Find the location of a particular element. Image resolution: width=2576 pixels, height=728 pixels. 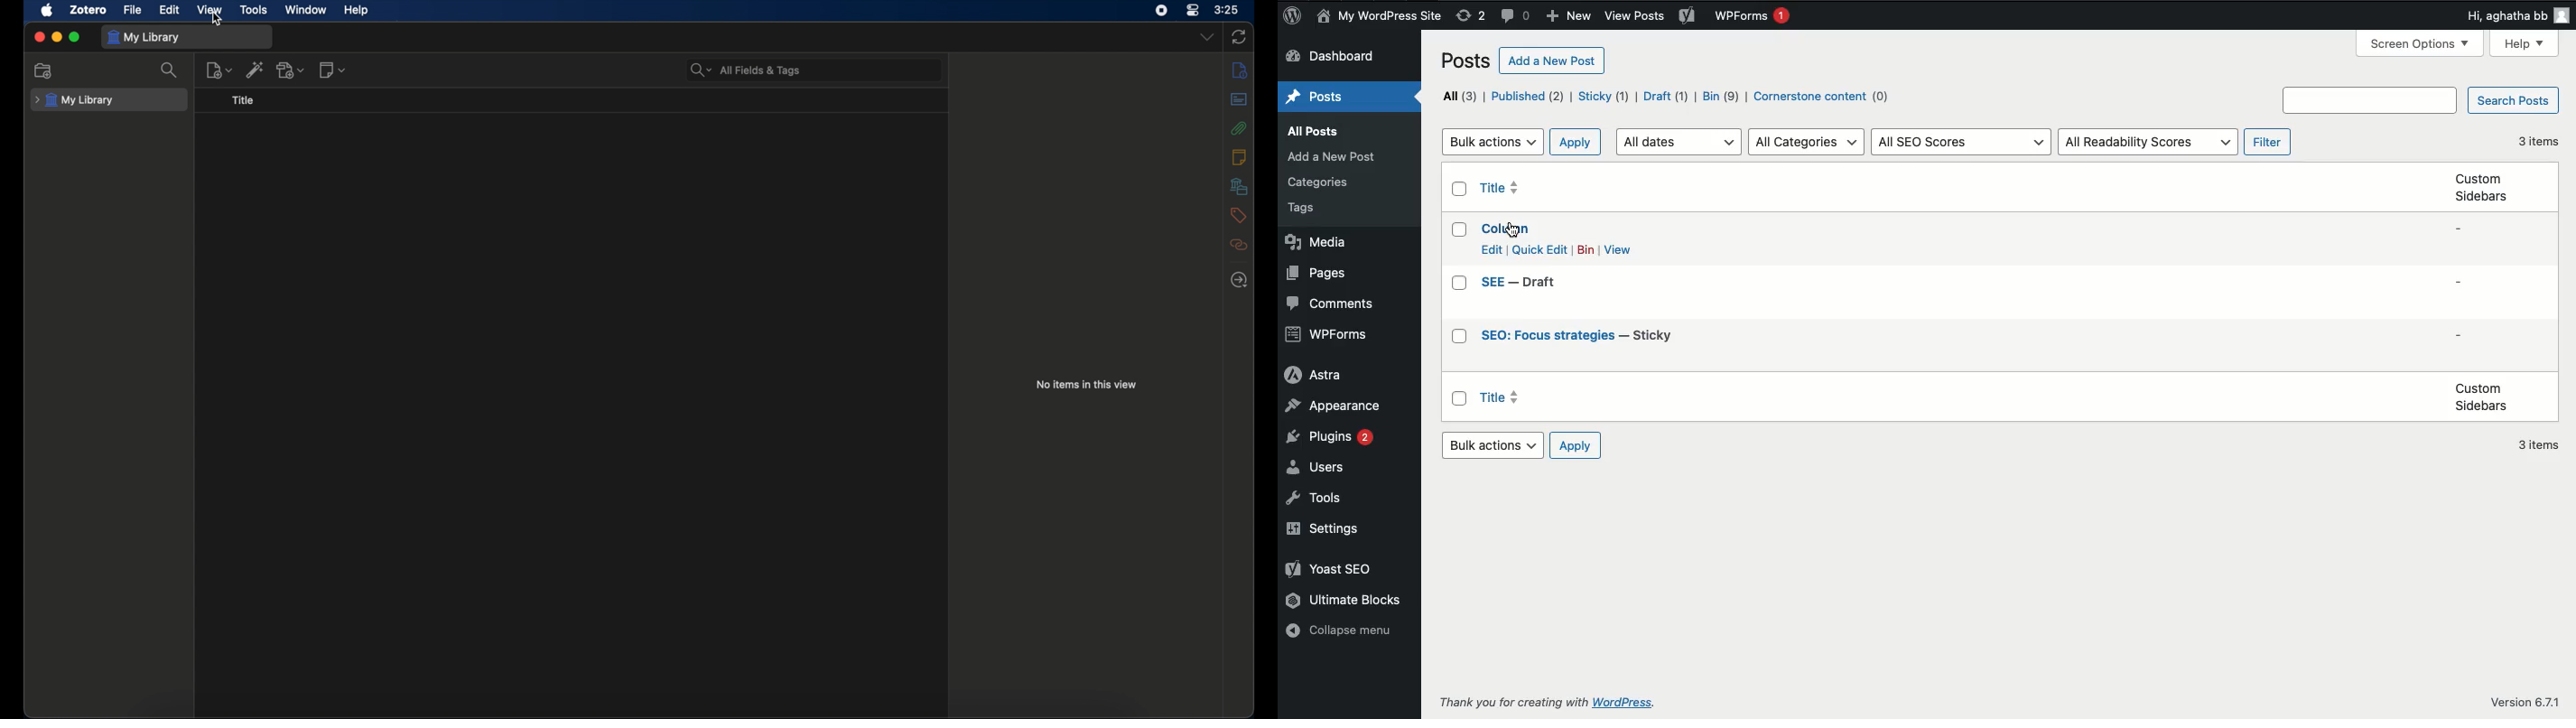

abstract is located at coordinates (1240, 99).